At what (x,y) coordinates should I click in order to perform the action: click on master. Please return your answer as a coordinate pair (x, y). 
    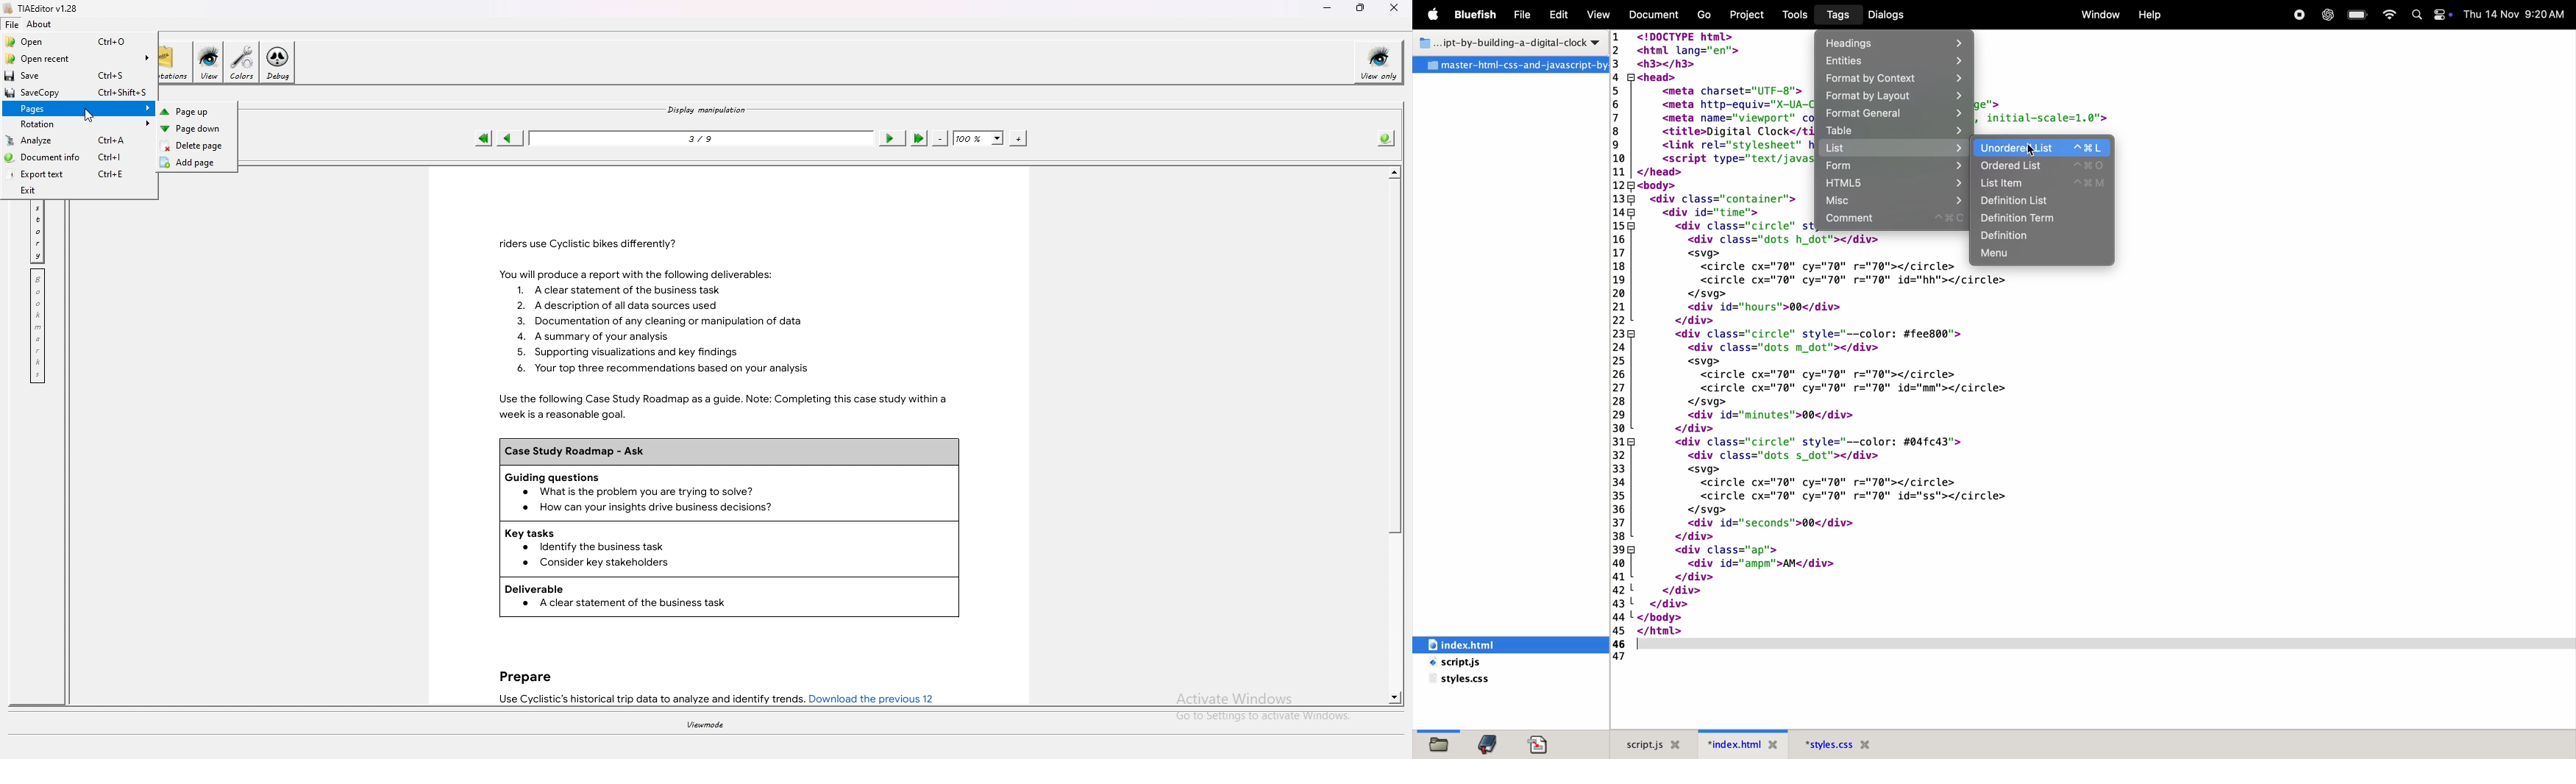
    Looking at the image, I should click on (1510, 65).